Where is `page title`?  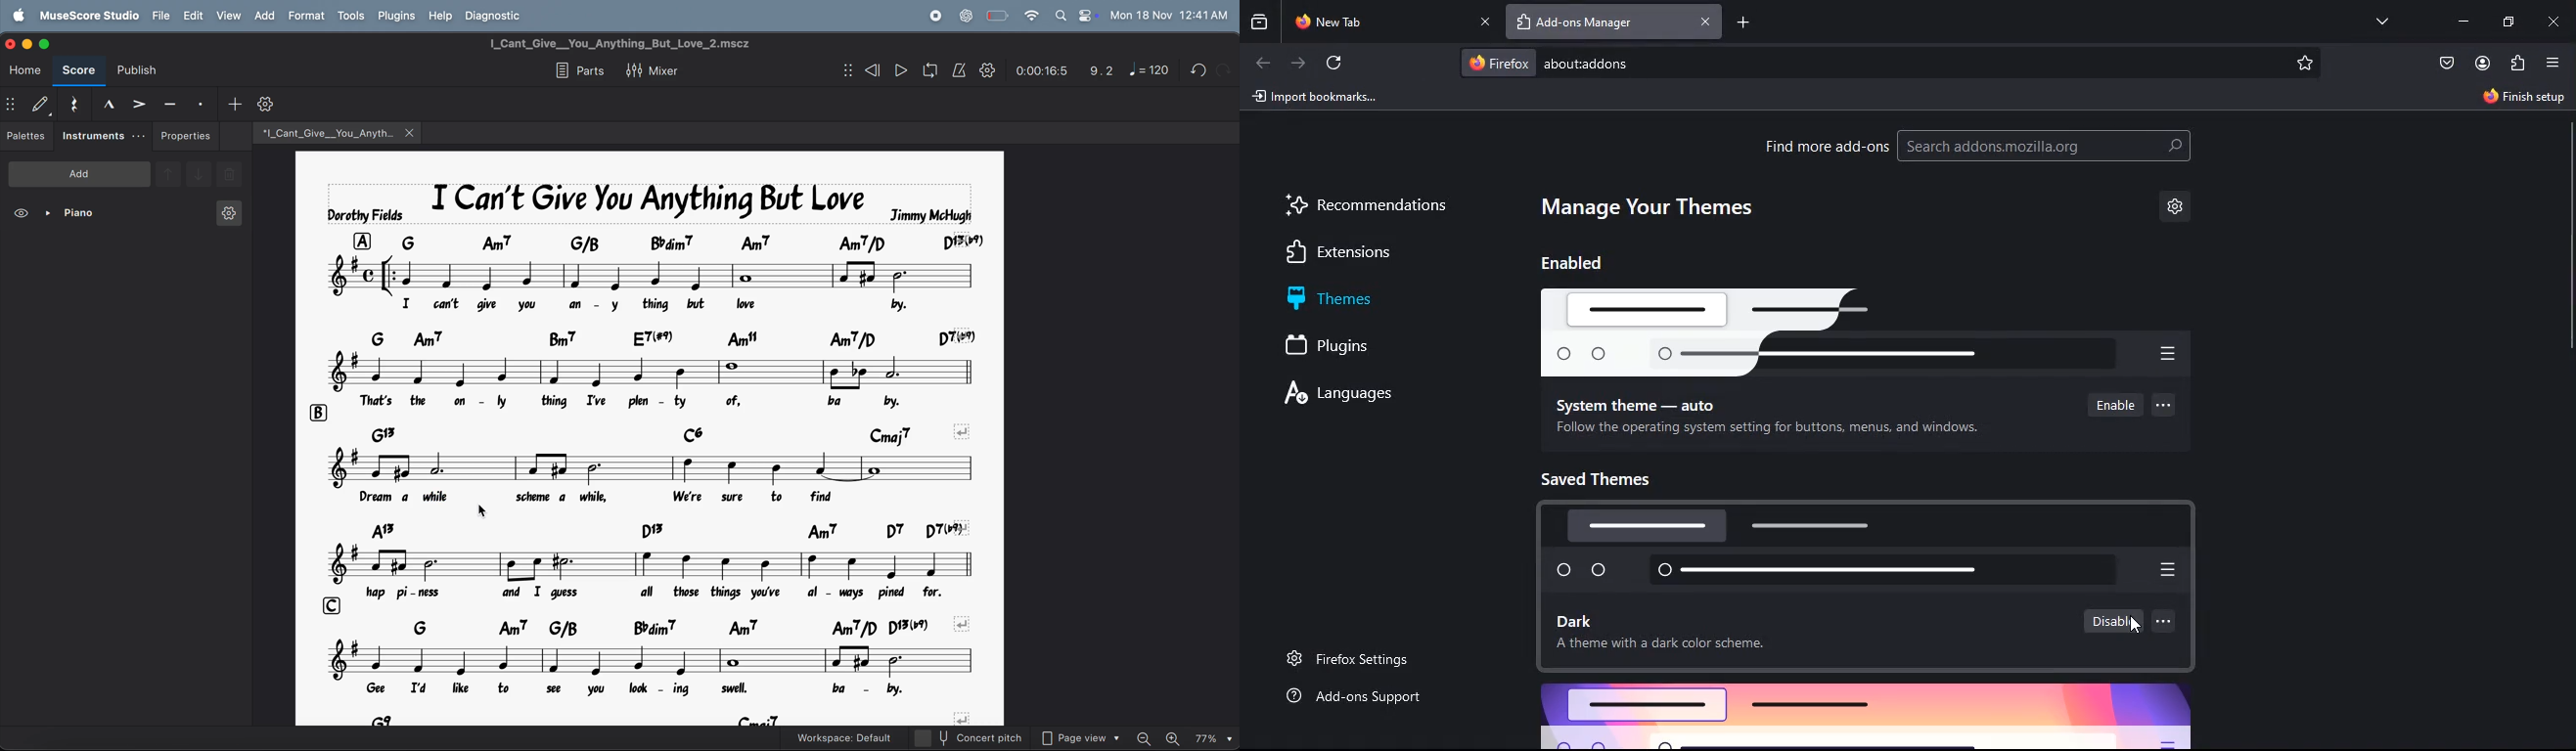
page title is located at coordinates (617, 42).